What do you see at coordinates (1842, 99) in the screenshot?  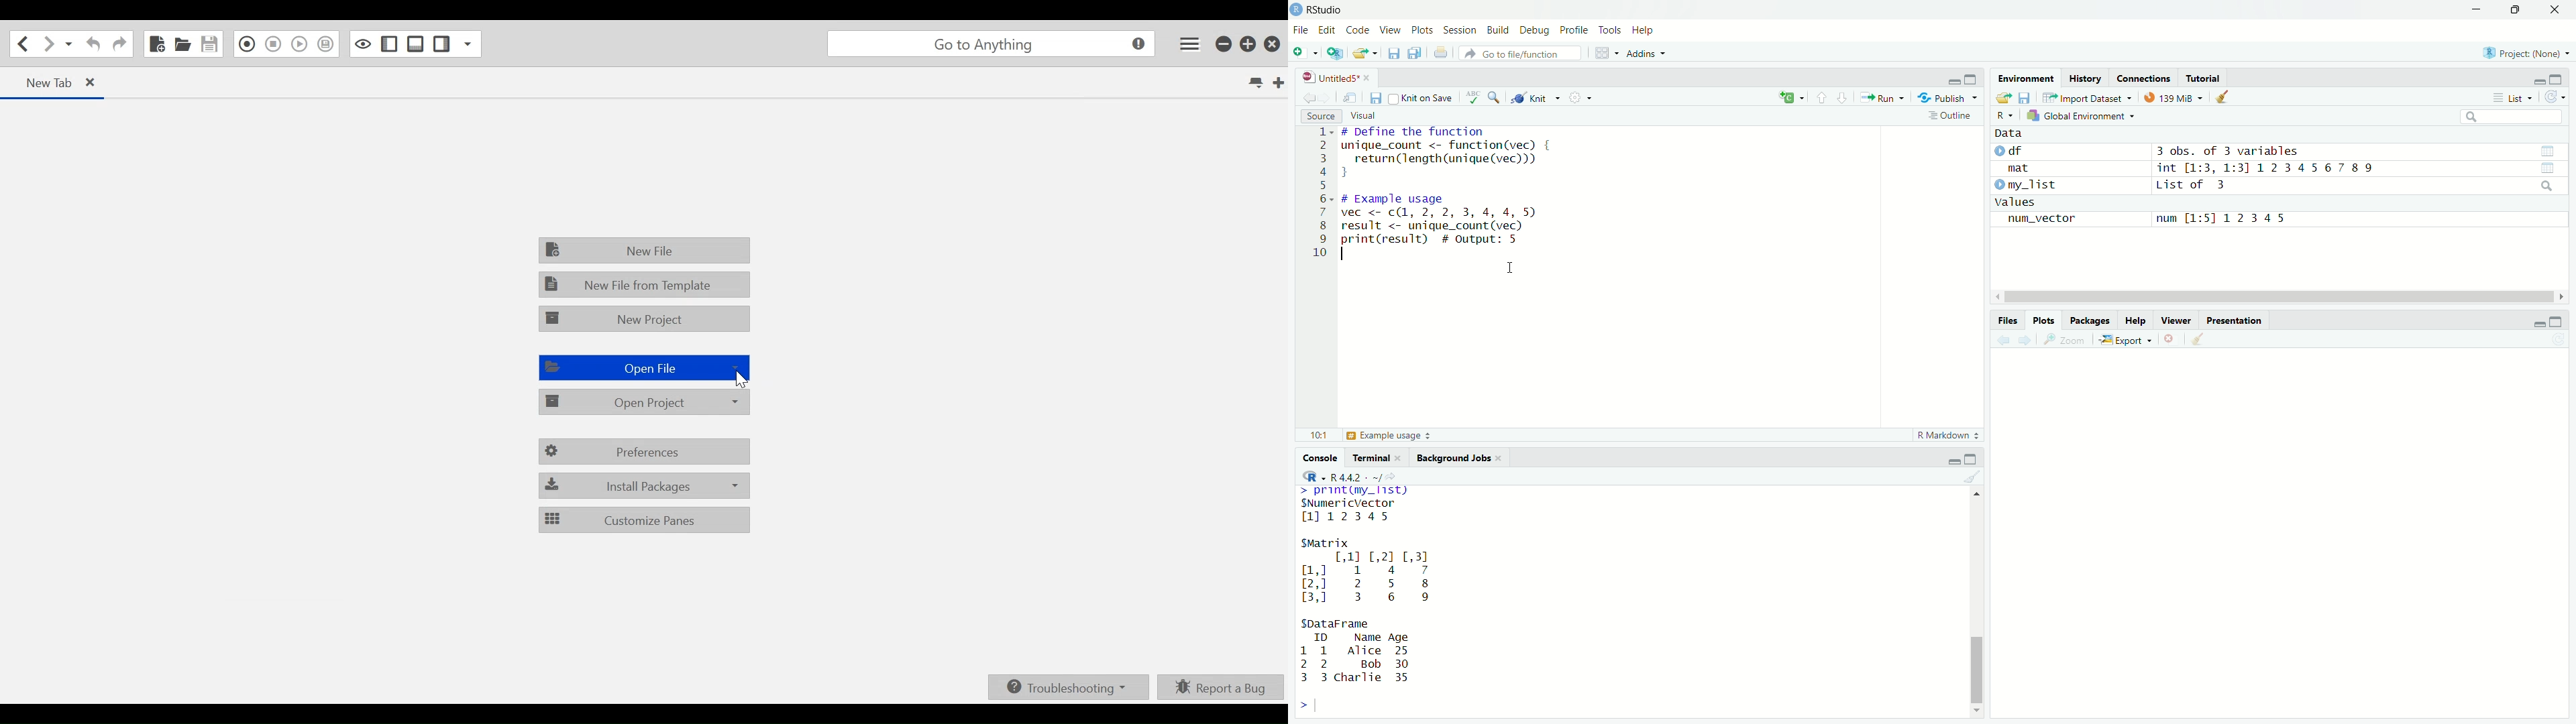 I see `next section` at bounding box center [1842, 99].